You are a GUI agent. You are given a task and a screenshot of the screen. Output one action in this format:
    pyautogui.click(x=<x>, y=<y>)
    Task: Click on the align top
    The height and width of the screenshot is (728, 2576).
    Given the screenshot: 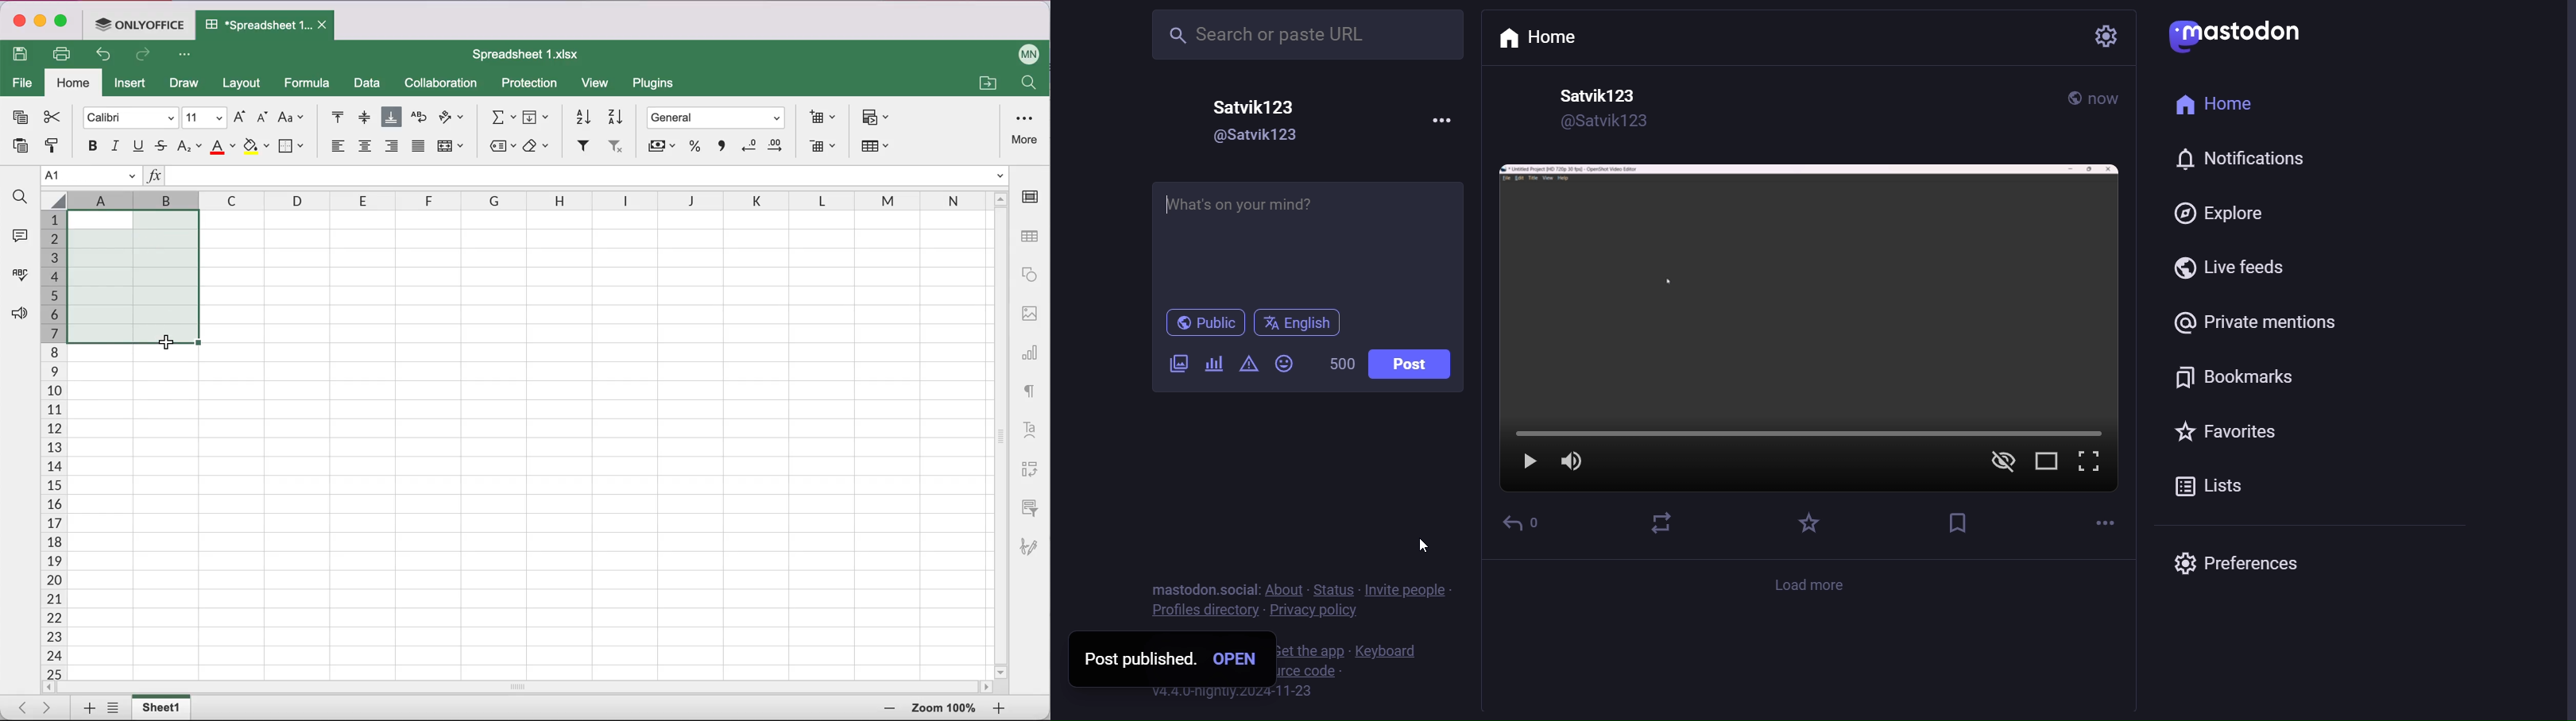 What is the action you would take?
    pyautogui.click(x=332, y=118)
    